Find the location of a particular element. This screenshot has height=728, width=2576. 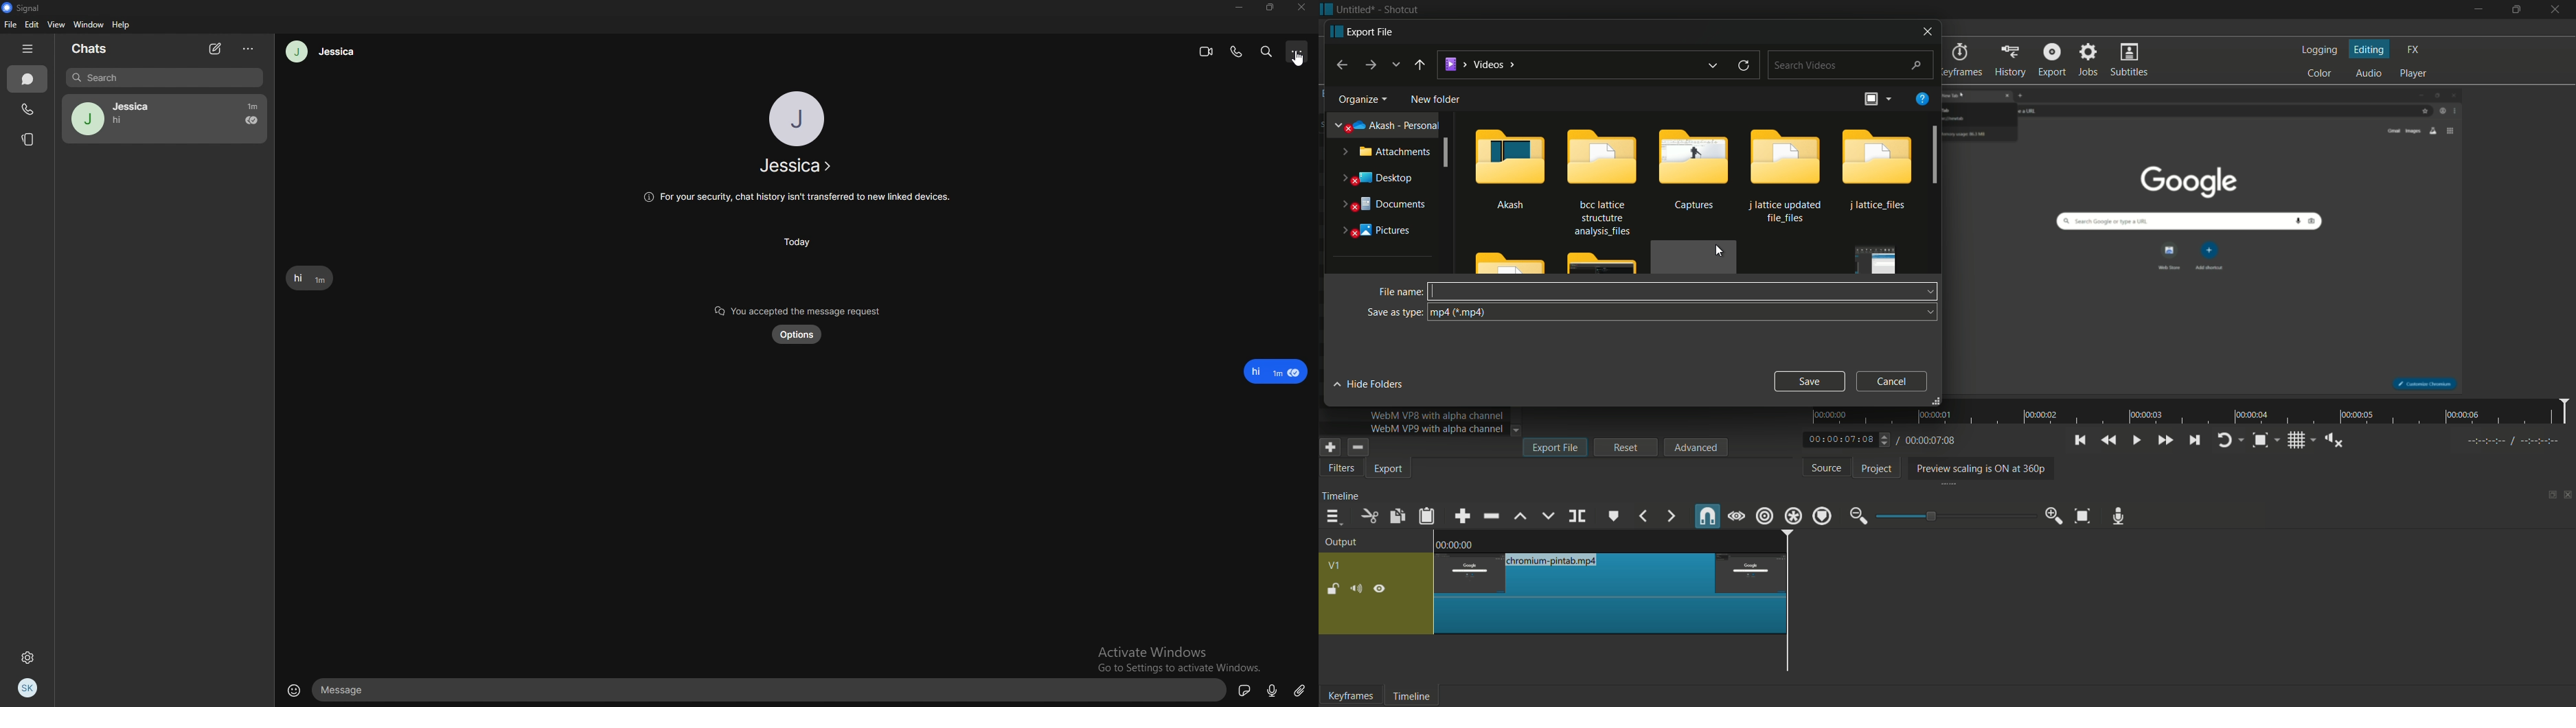

send voice message is located at coordinates (1270, 691).